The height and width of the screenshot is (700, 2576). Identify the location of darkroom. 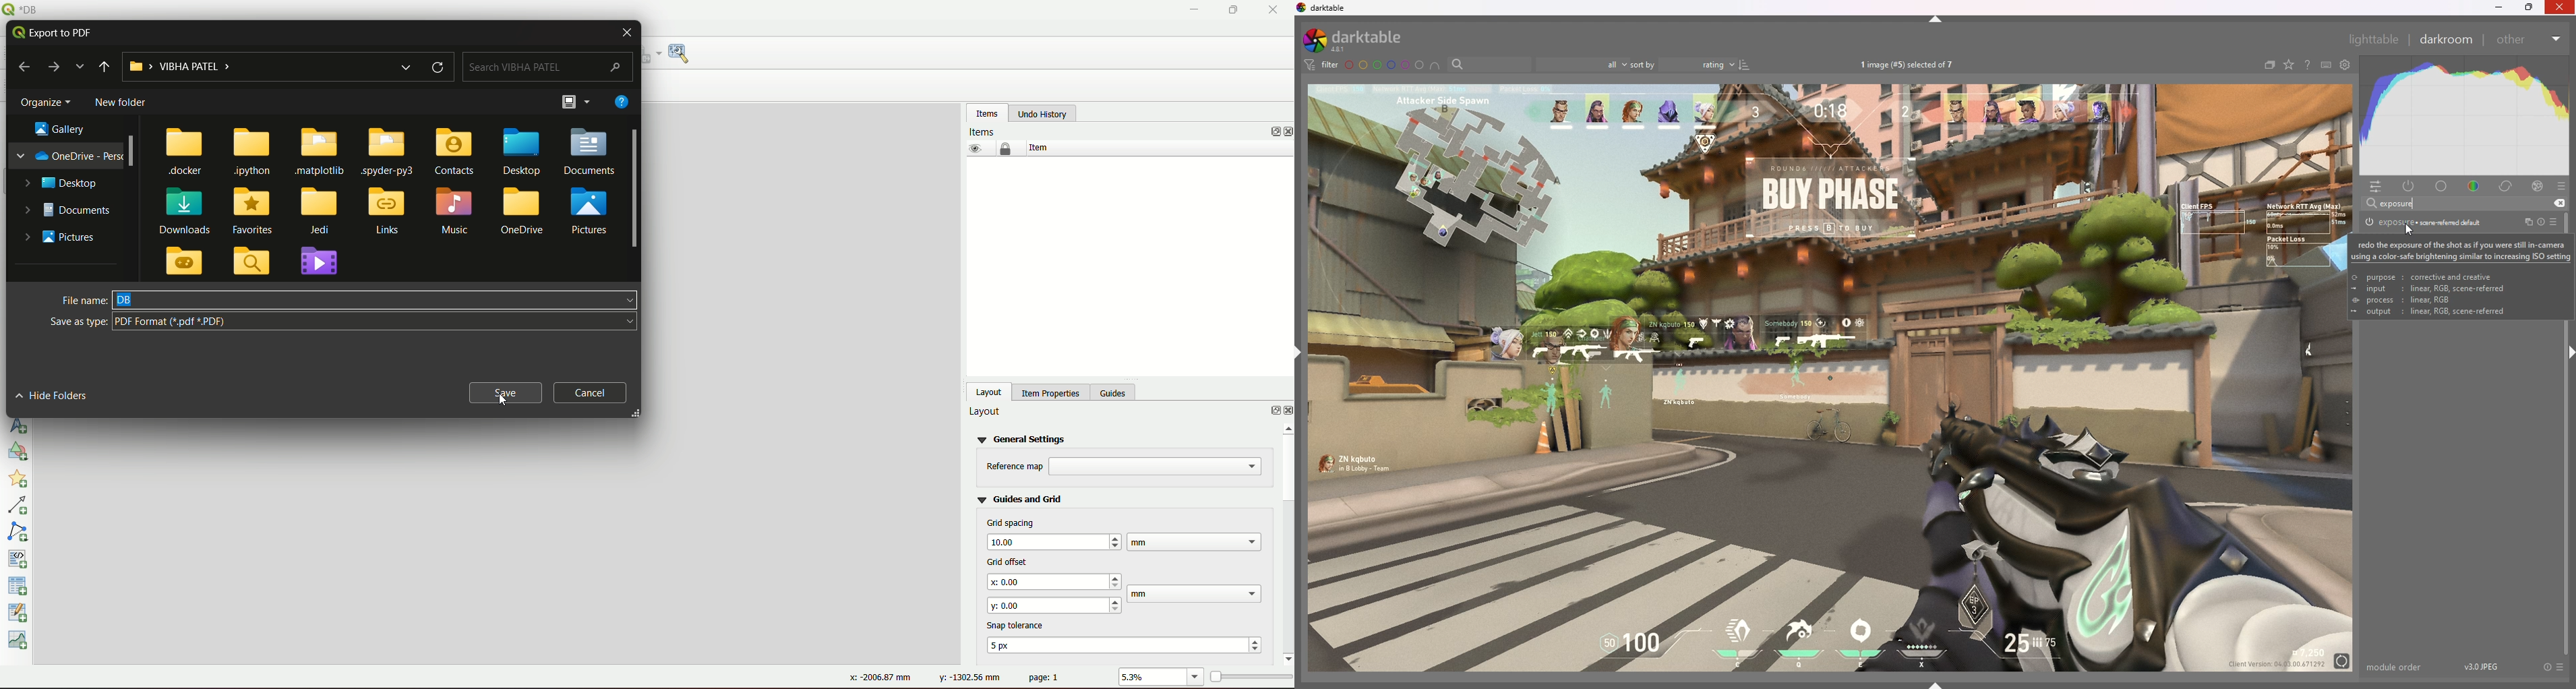
(2445, 39).